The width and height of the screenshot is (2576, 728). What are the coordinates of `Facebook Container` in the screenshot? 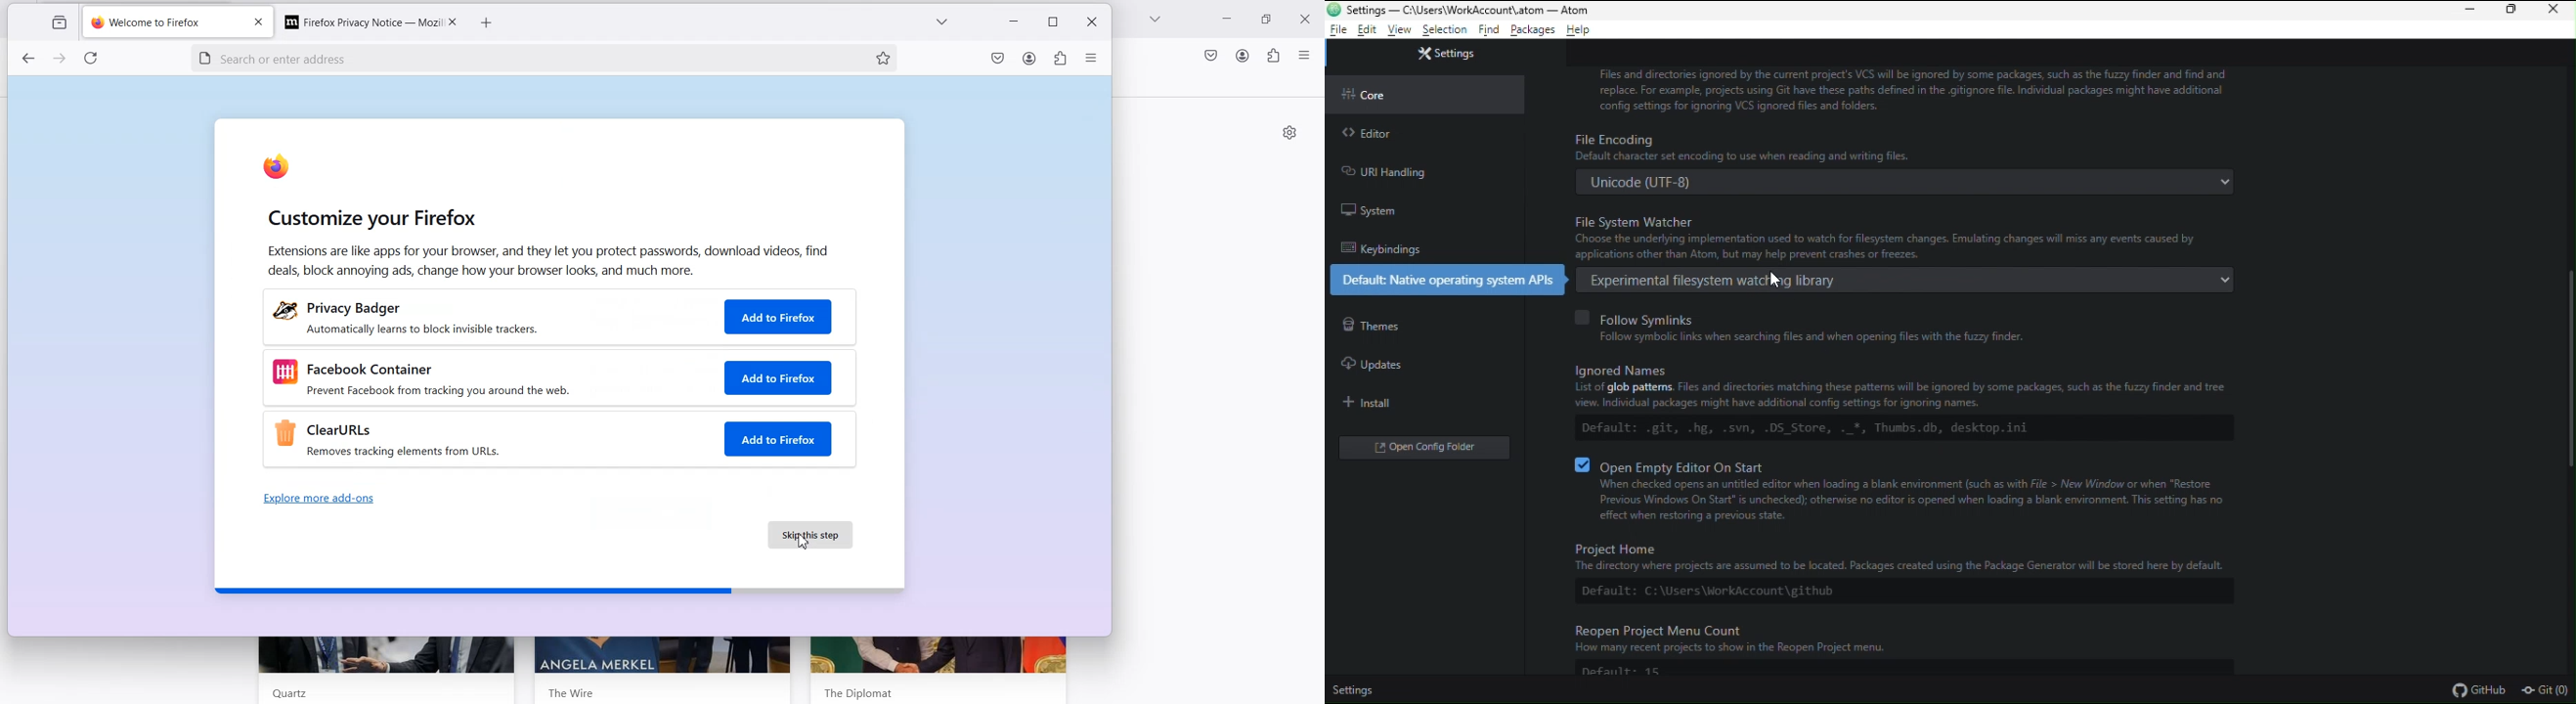 It's located at (370, 368).